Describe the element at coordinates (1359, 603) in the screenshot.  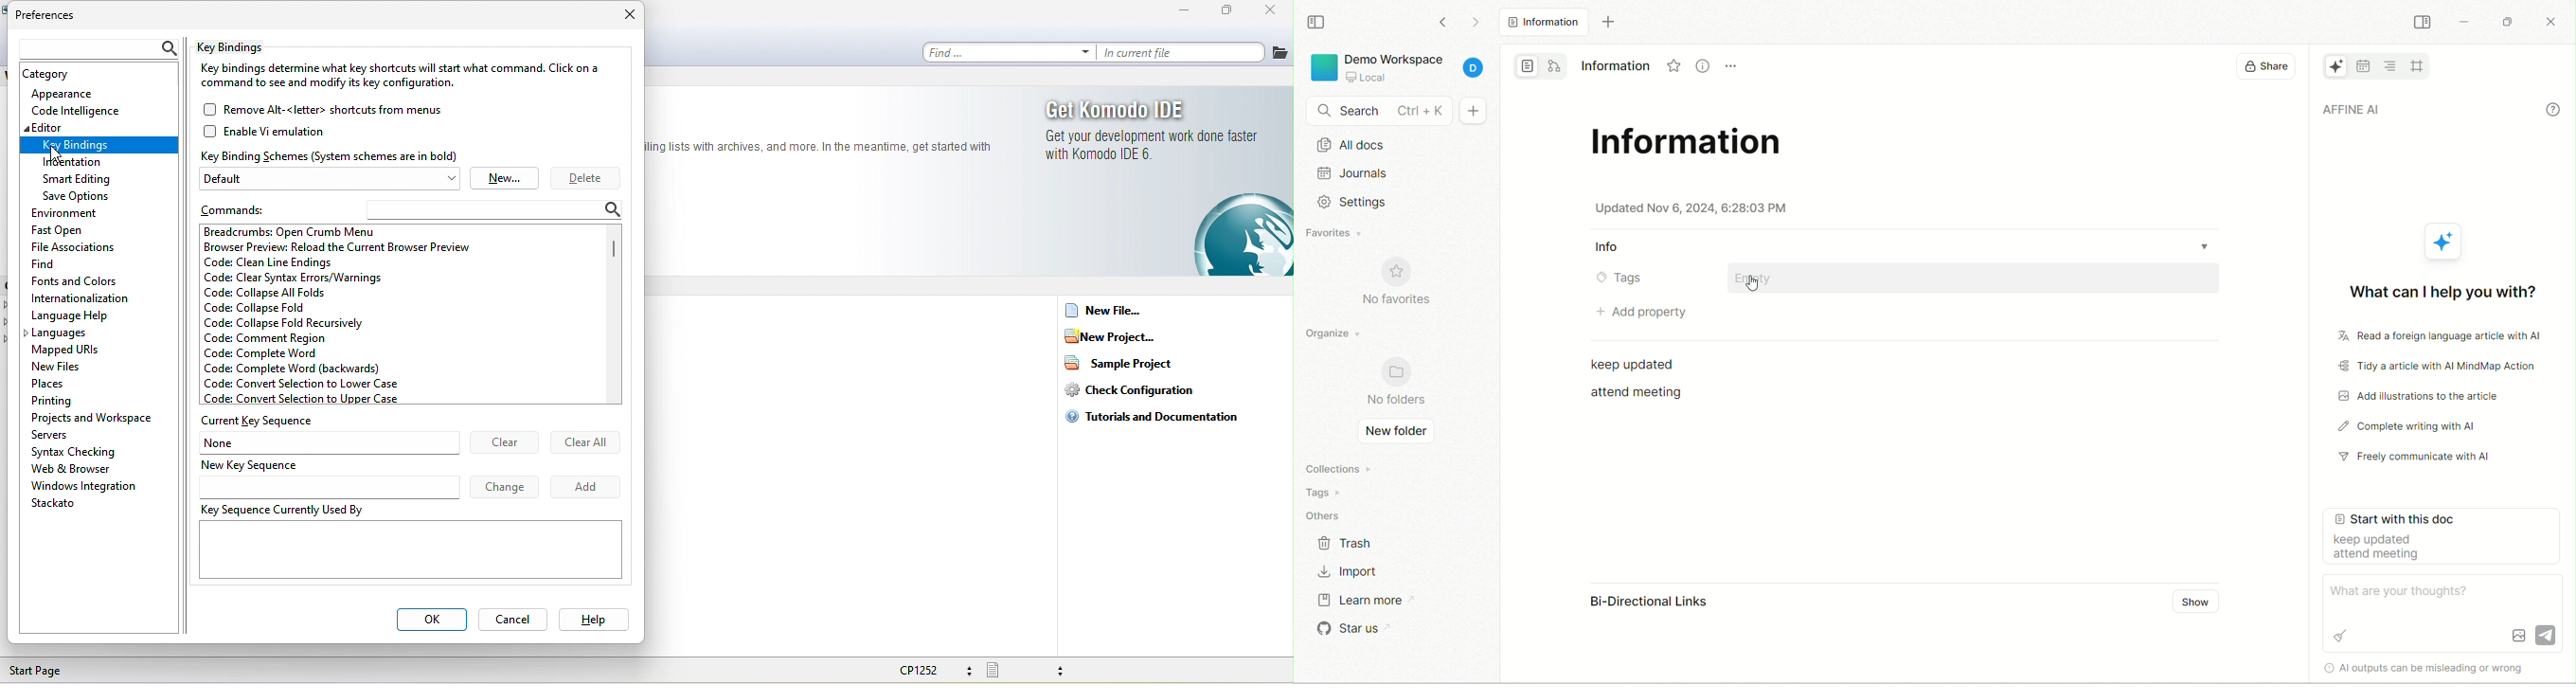
I see `learn more` at that location.